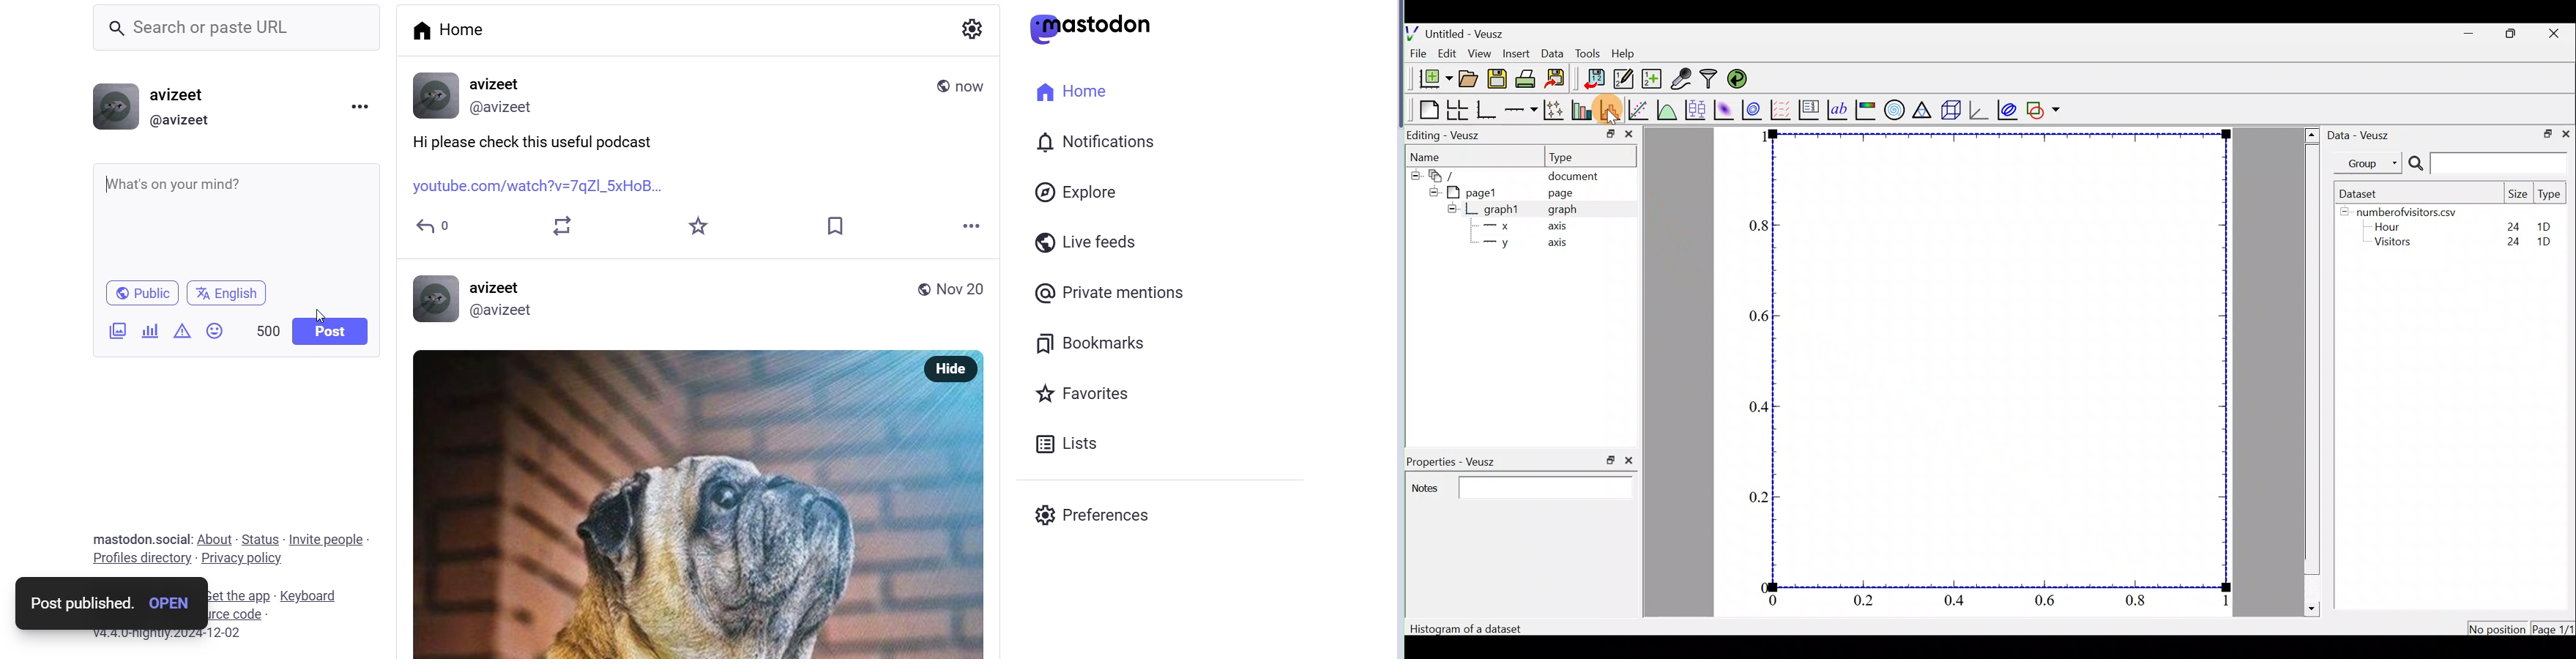  I want to click on Hour, so click(2392, 226).